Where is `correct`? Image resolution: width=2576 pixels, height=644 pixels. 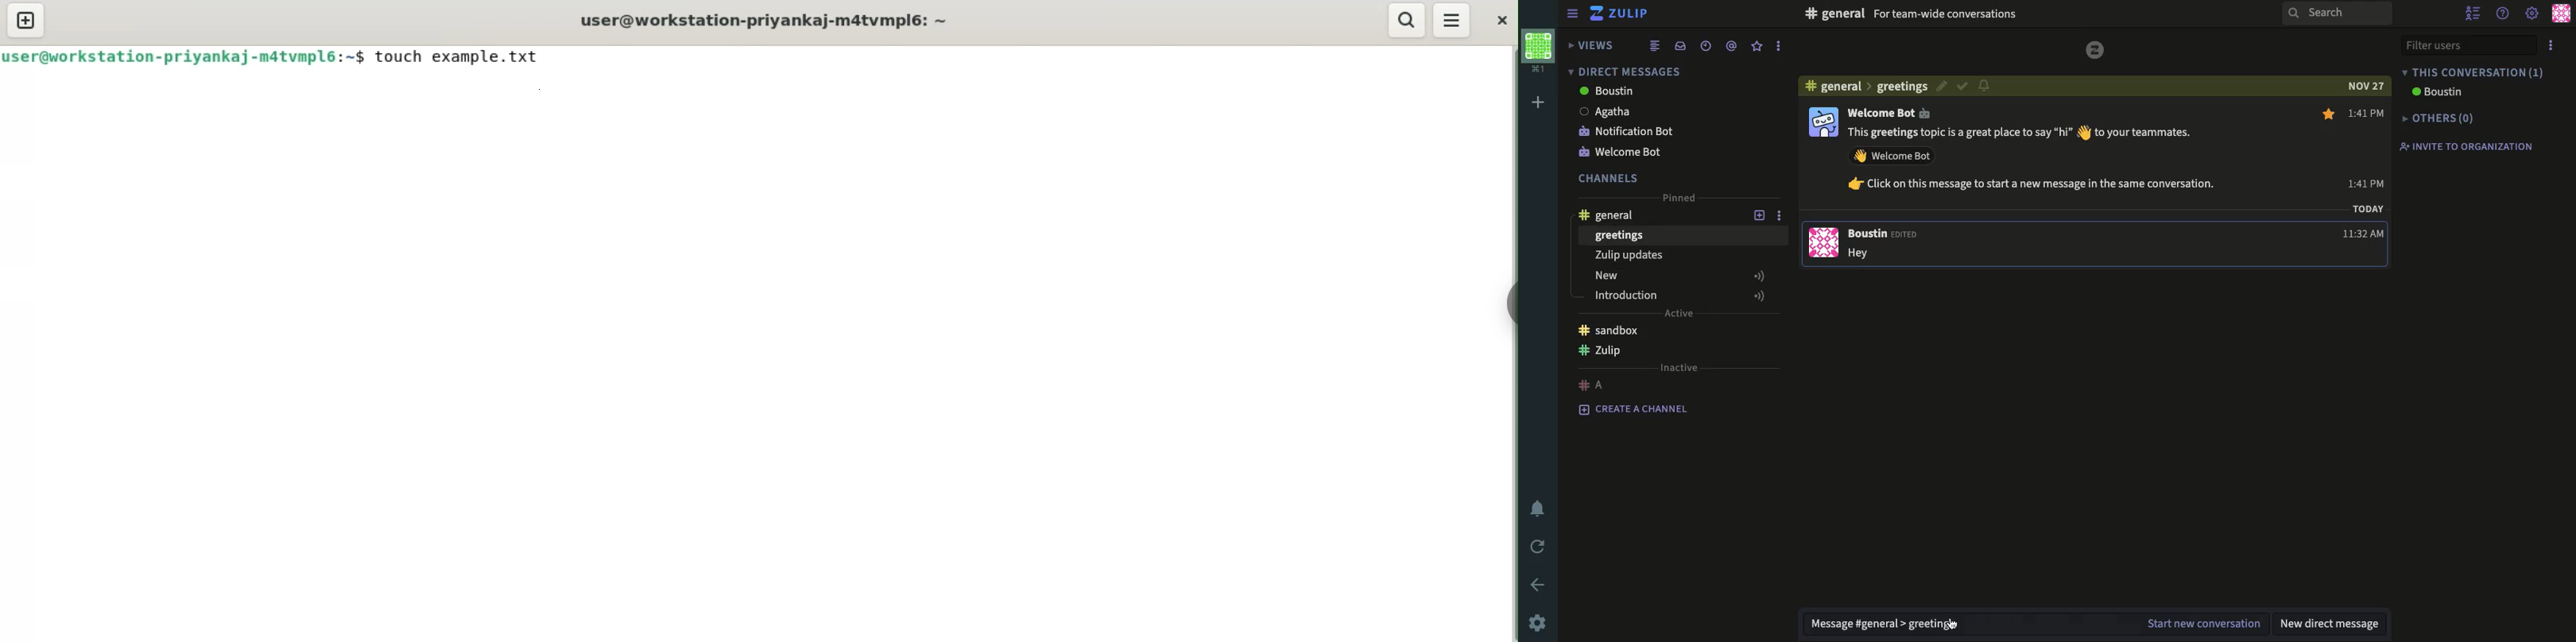 correct is located at coordinates (1961, 87).